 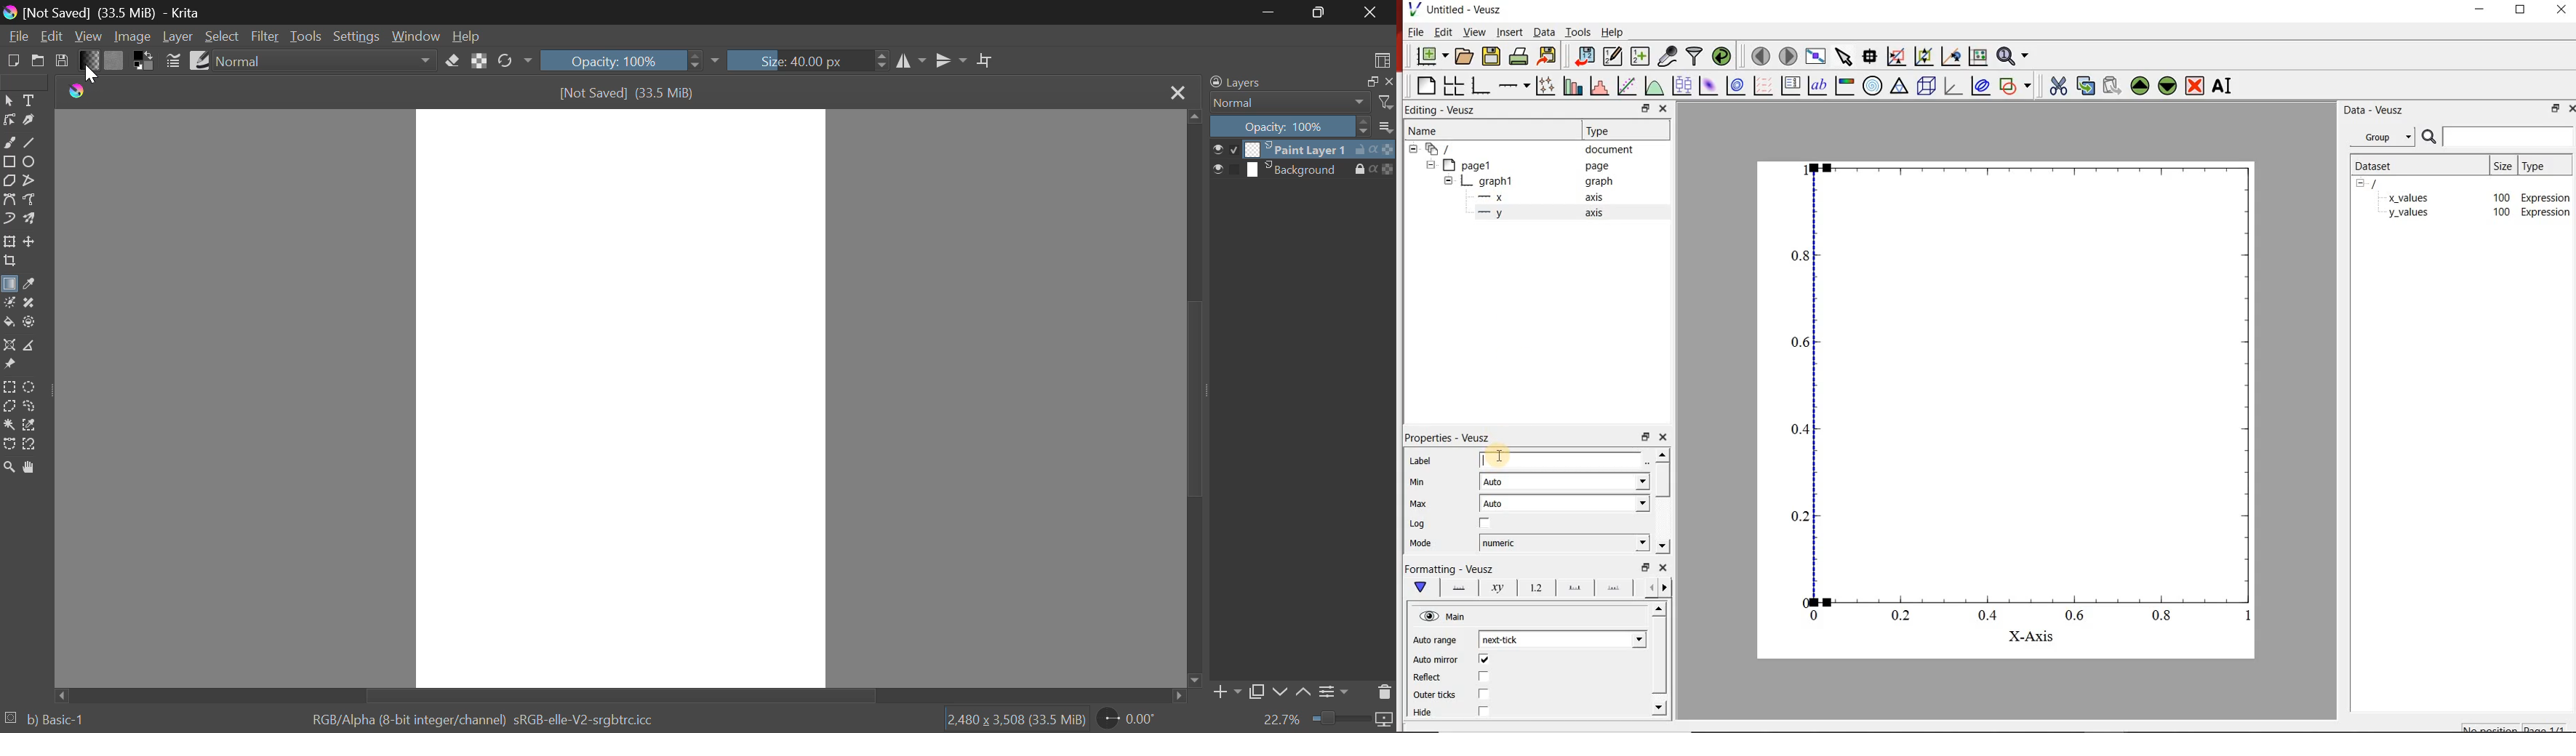 I want to click on 0.00°, so click(x=1135, y=718).